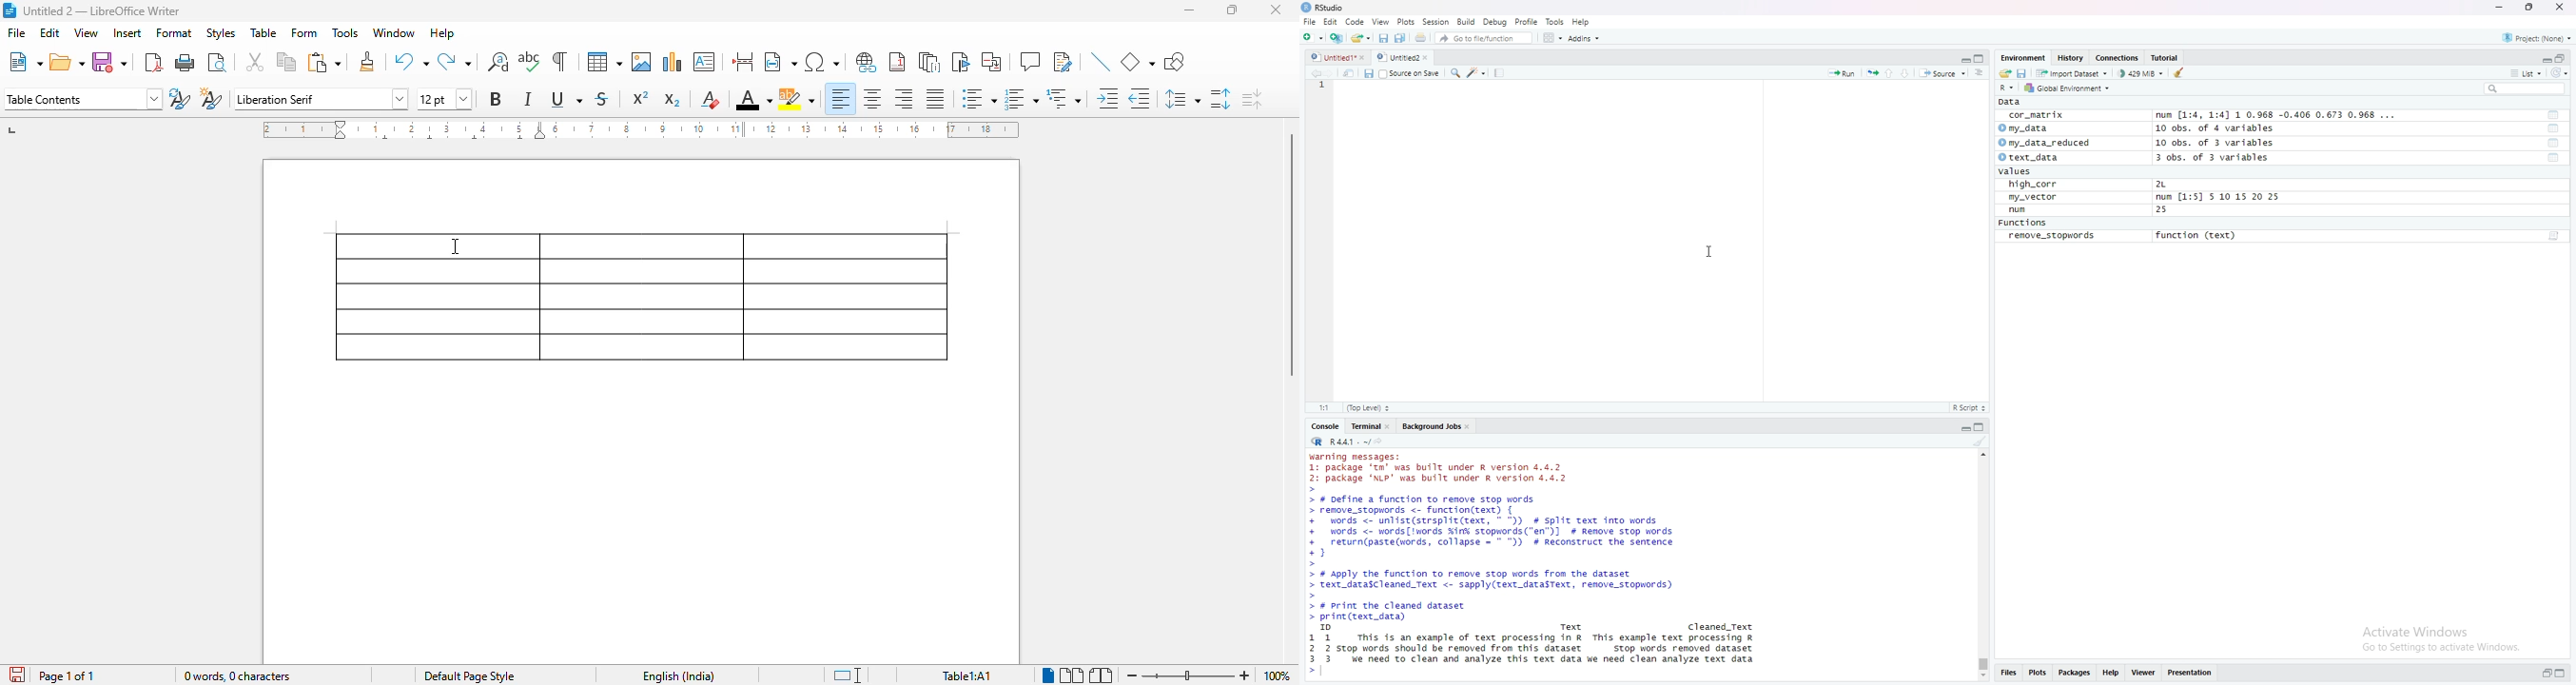 This screenshot has width=2576, height=700. What do you see at coordinates (367, 61) in the screenshot?
I see `clone formatting` at bounding box center [367, 61].